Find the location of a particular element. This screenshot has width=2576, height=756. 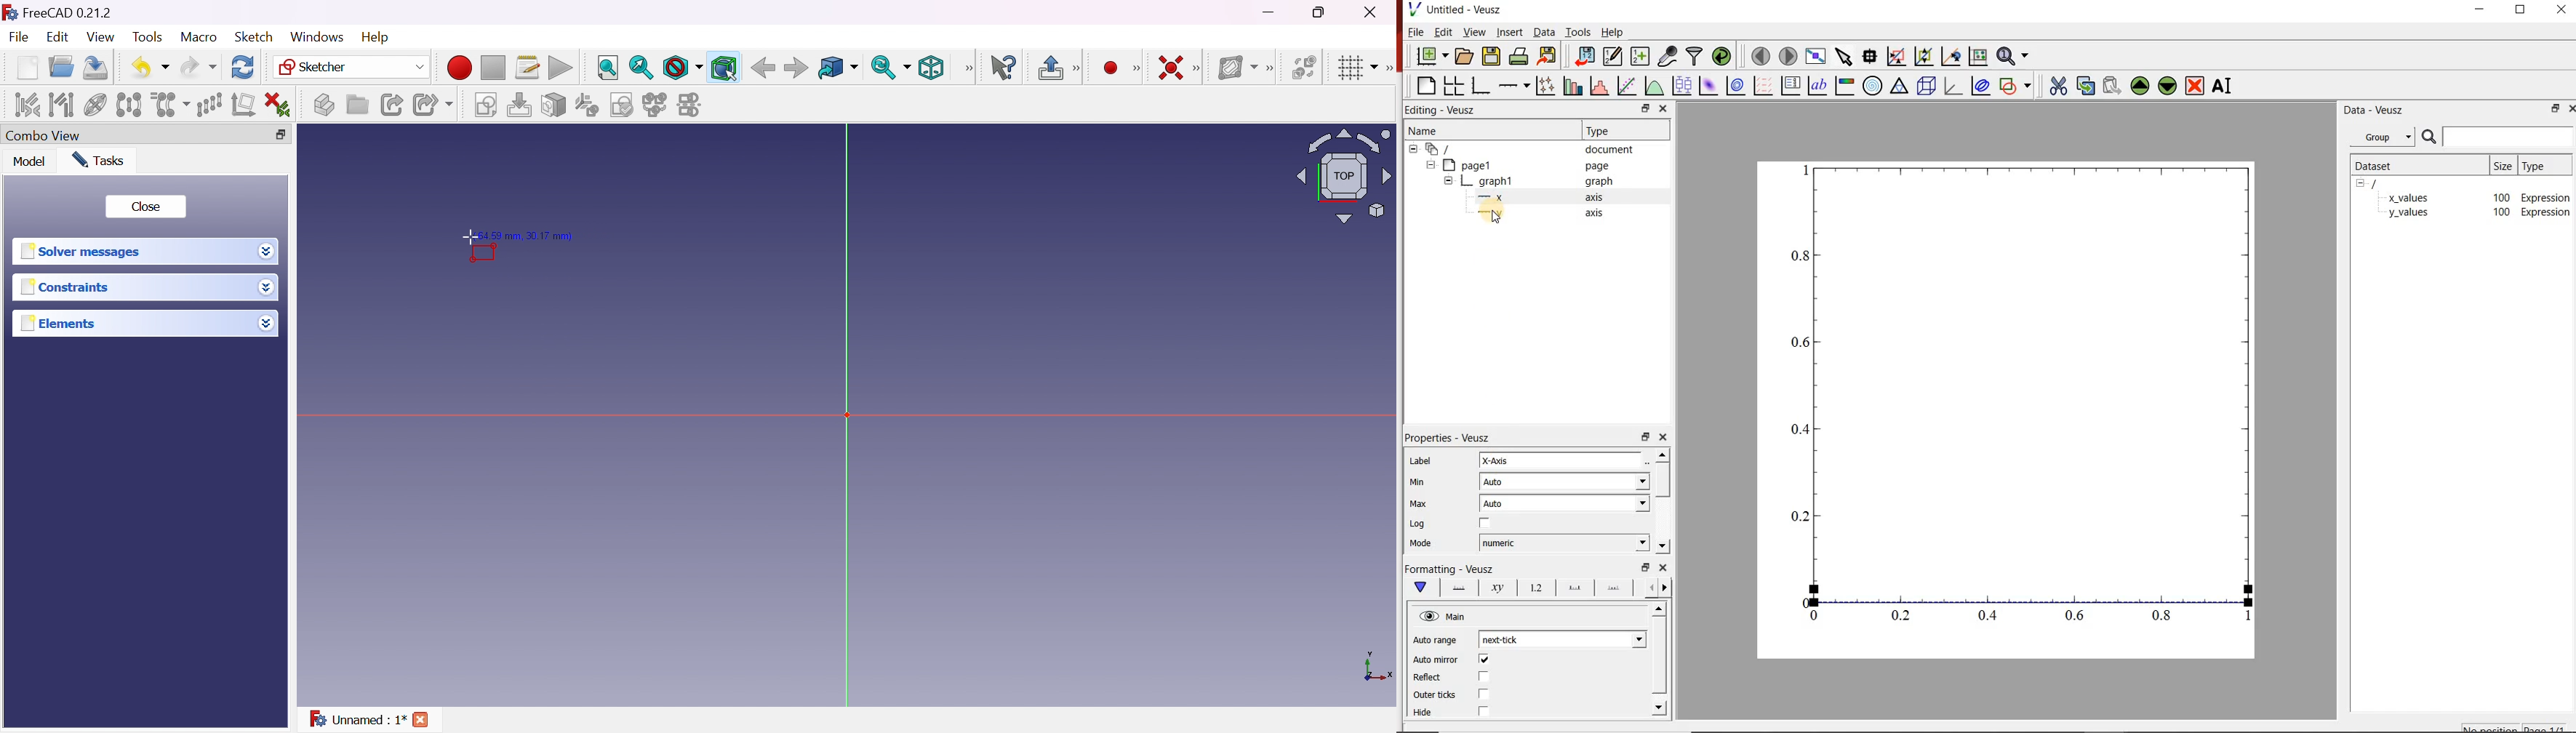

reload linked datasets is located at coordinates (1720, 57).